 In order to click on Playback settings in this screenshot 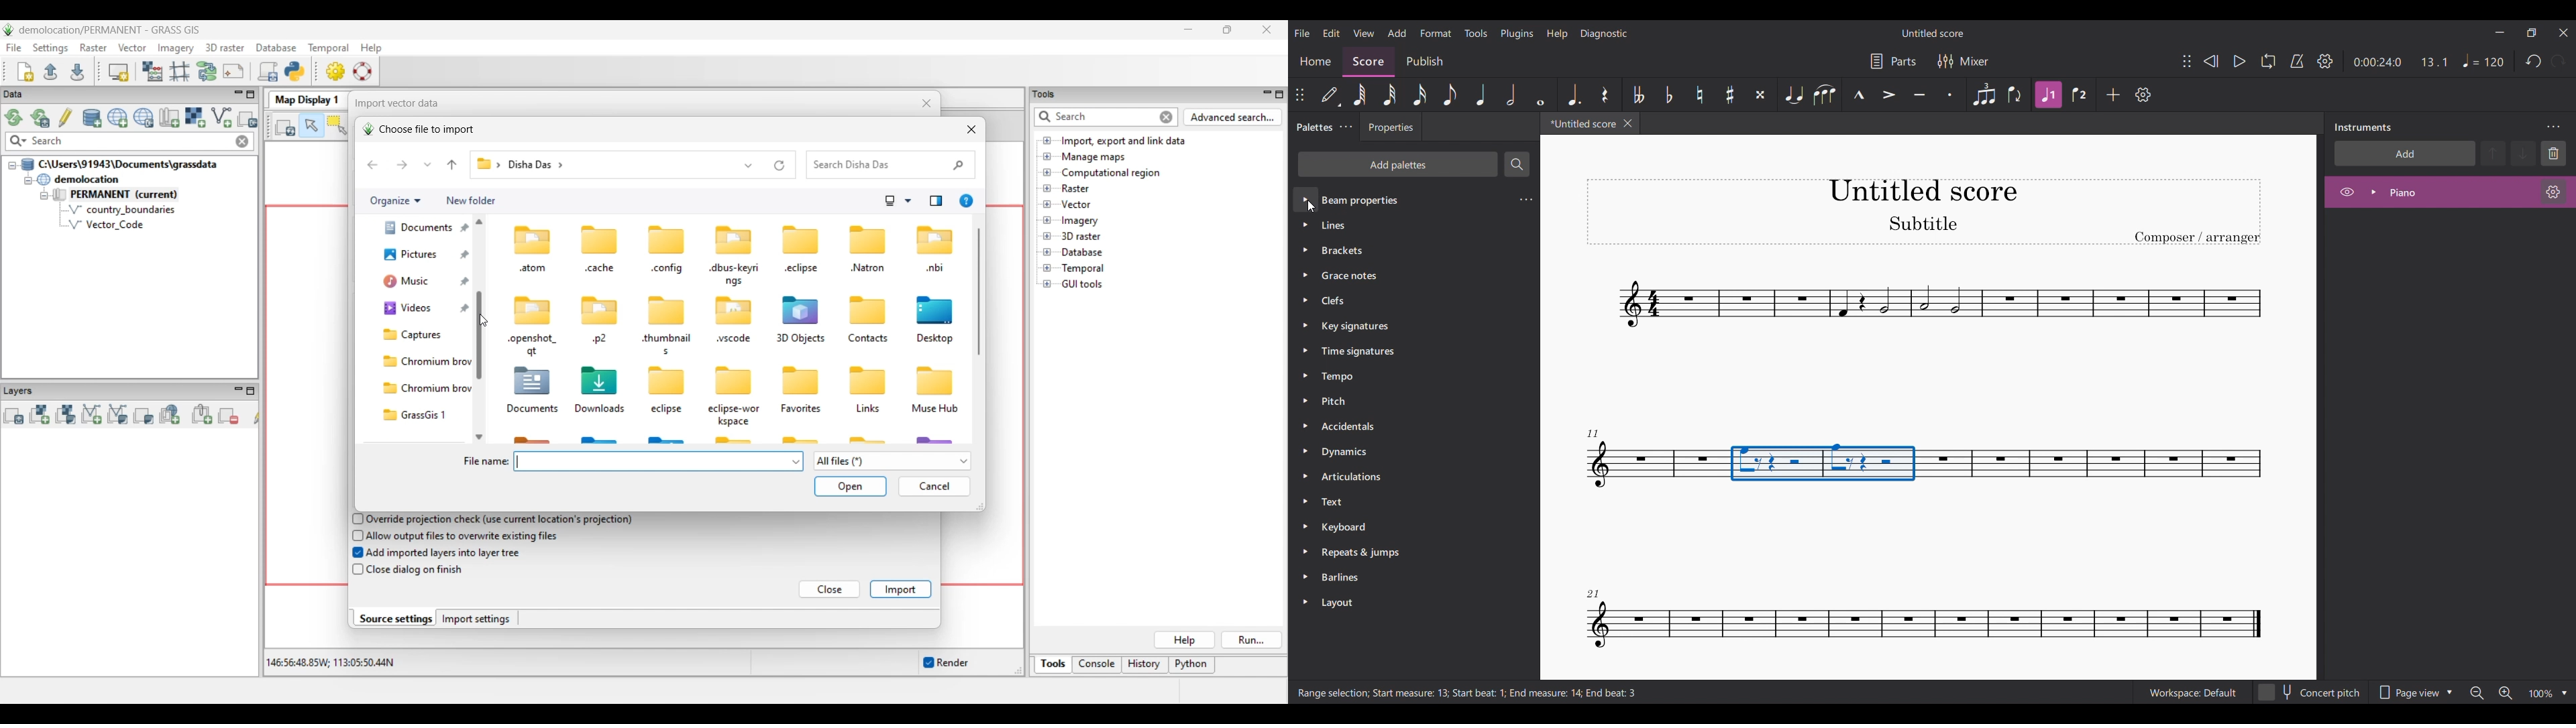, I will do `click(2324, 61)`.